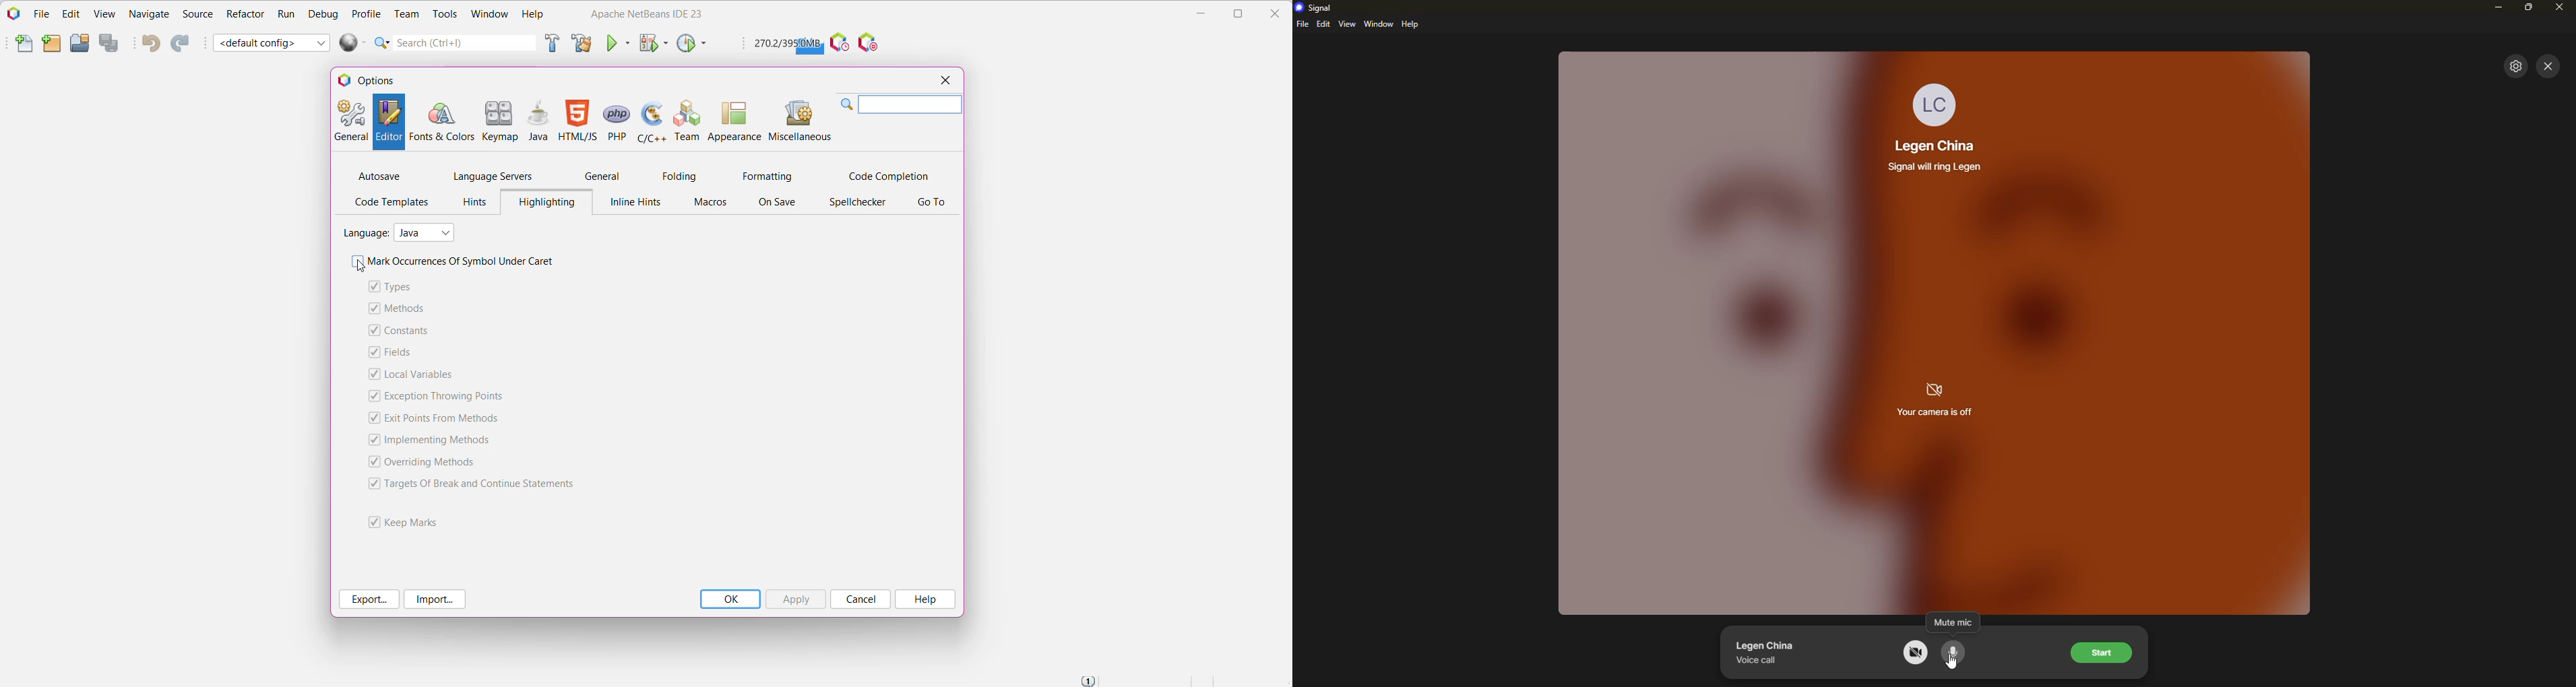 This screenshot has width=2576, height=700. I want to click on Highlighting, so click(546, 201).